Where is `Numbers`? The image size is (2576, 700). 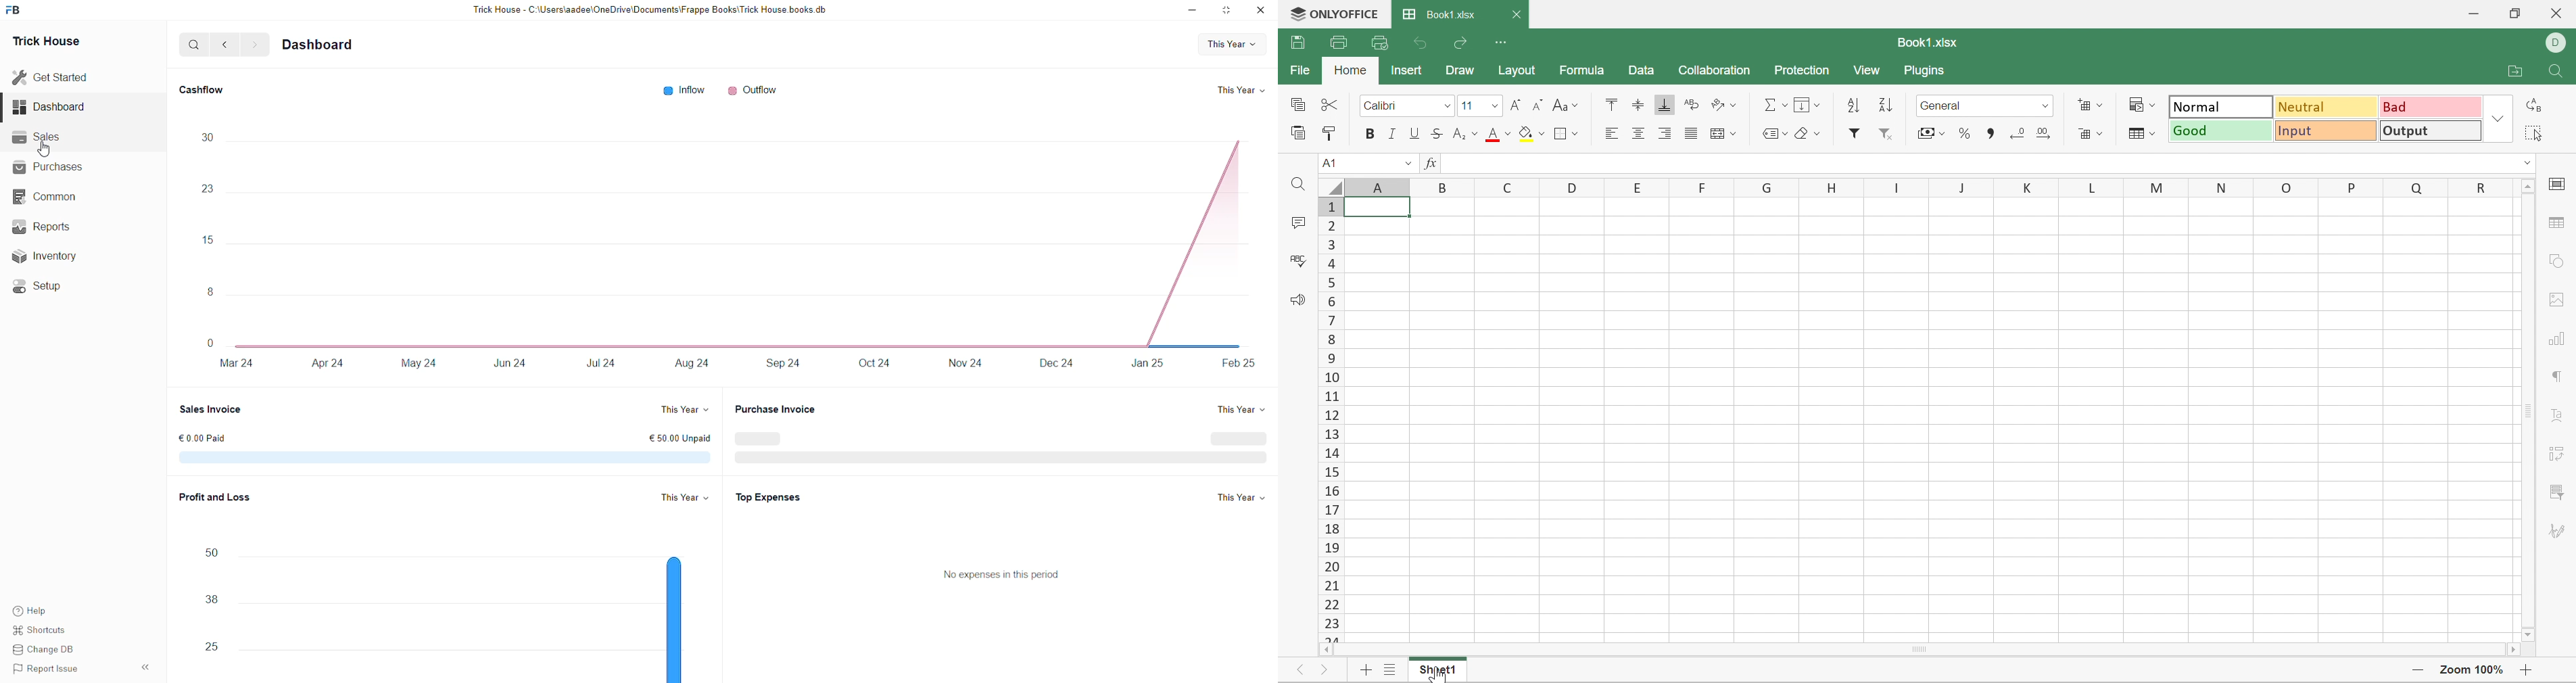 Numbers is located at coordinates (210, 596).